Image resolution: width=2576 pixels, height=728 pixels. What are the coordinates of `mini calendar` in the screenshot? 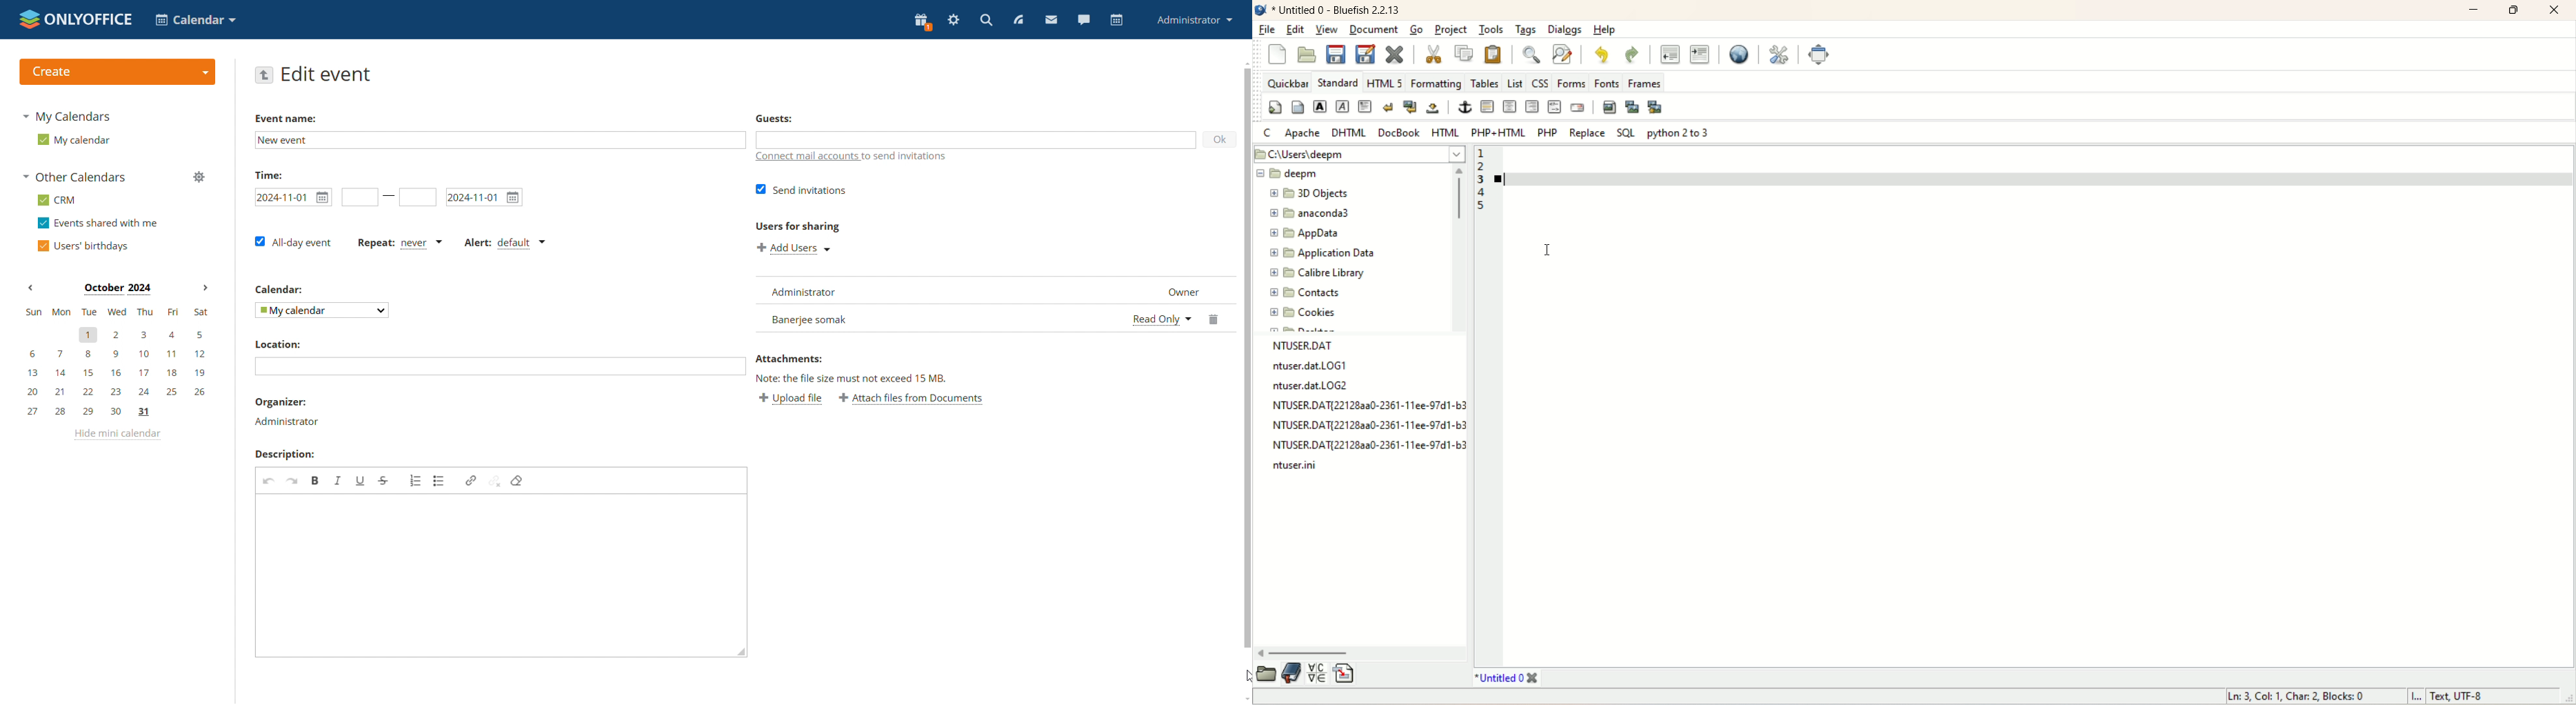 It's located at (116, 362).